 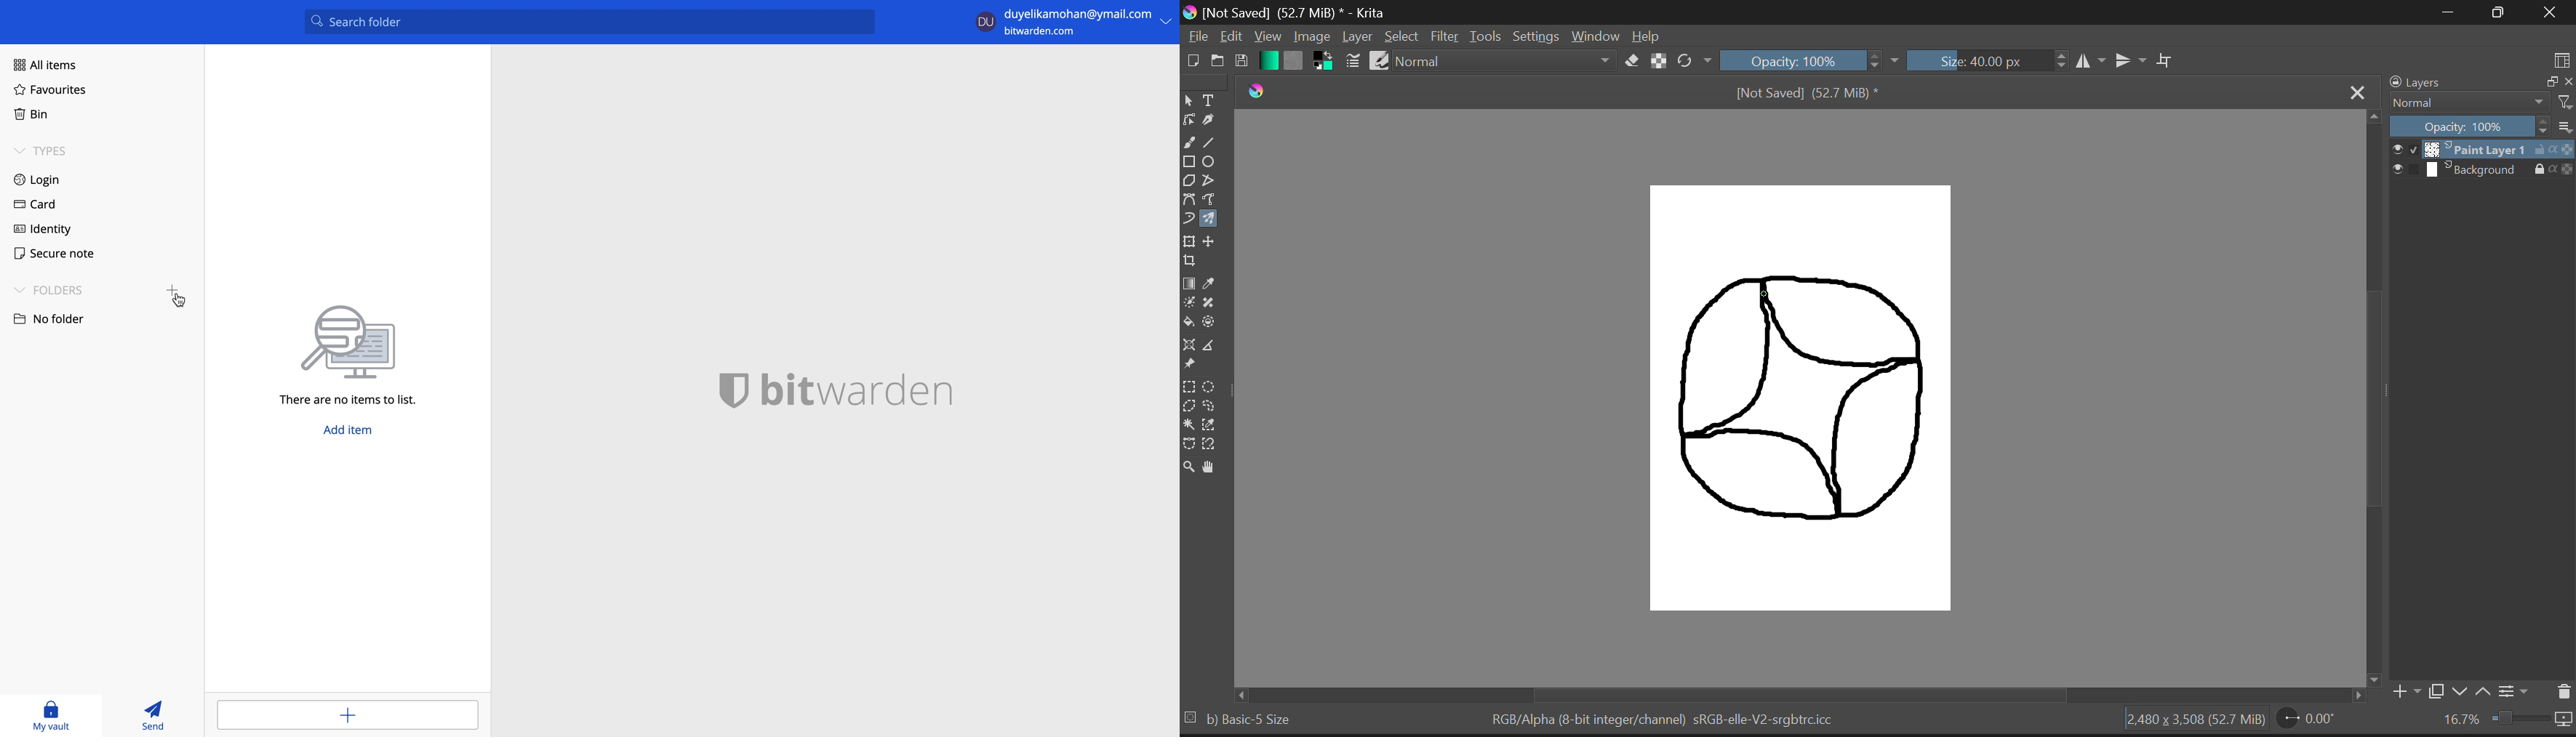 What do you see at coordinates (1169, 22) in the screenshot?
I see `more options` at bounding box center [1169, 22].